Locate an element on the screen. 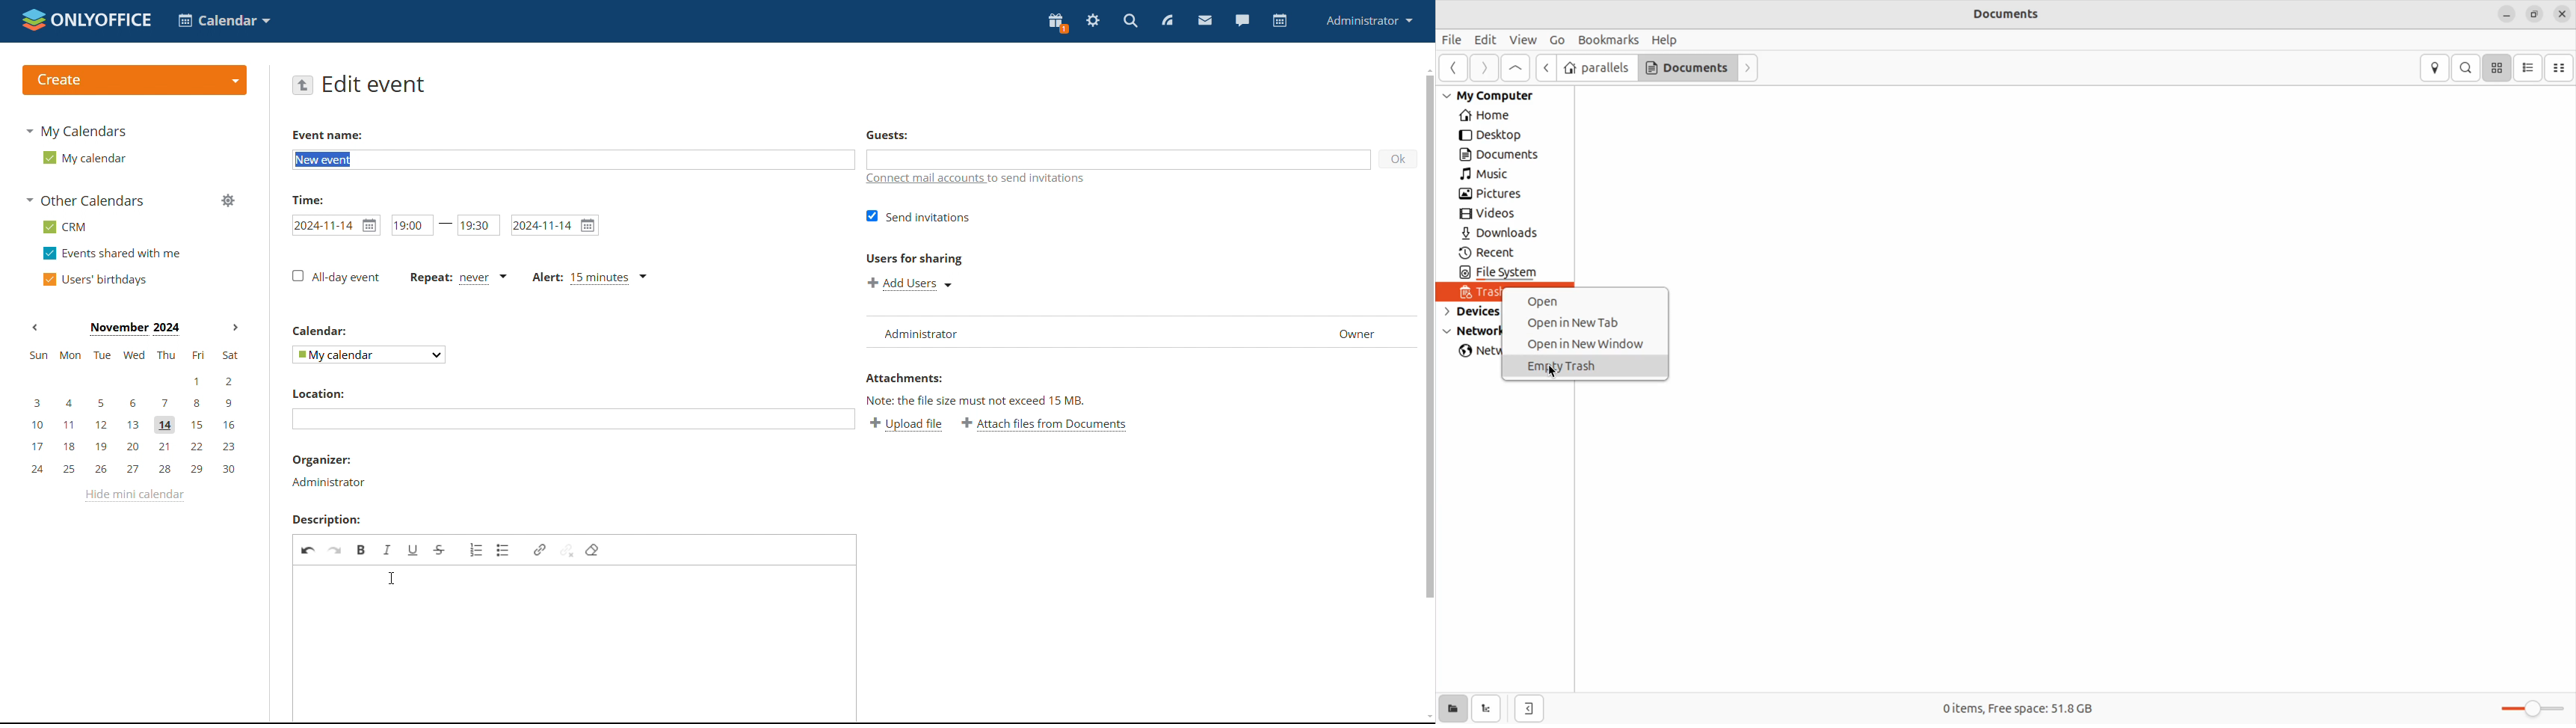 Image resolution: width=2576 pixels, height=728 pixels. insert/remove numbered list is located at coordinates (476, 549).